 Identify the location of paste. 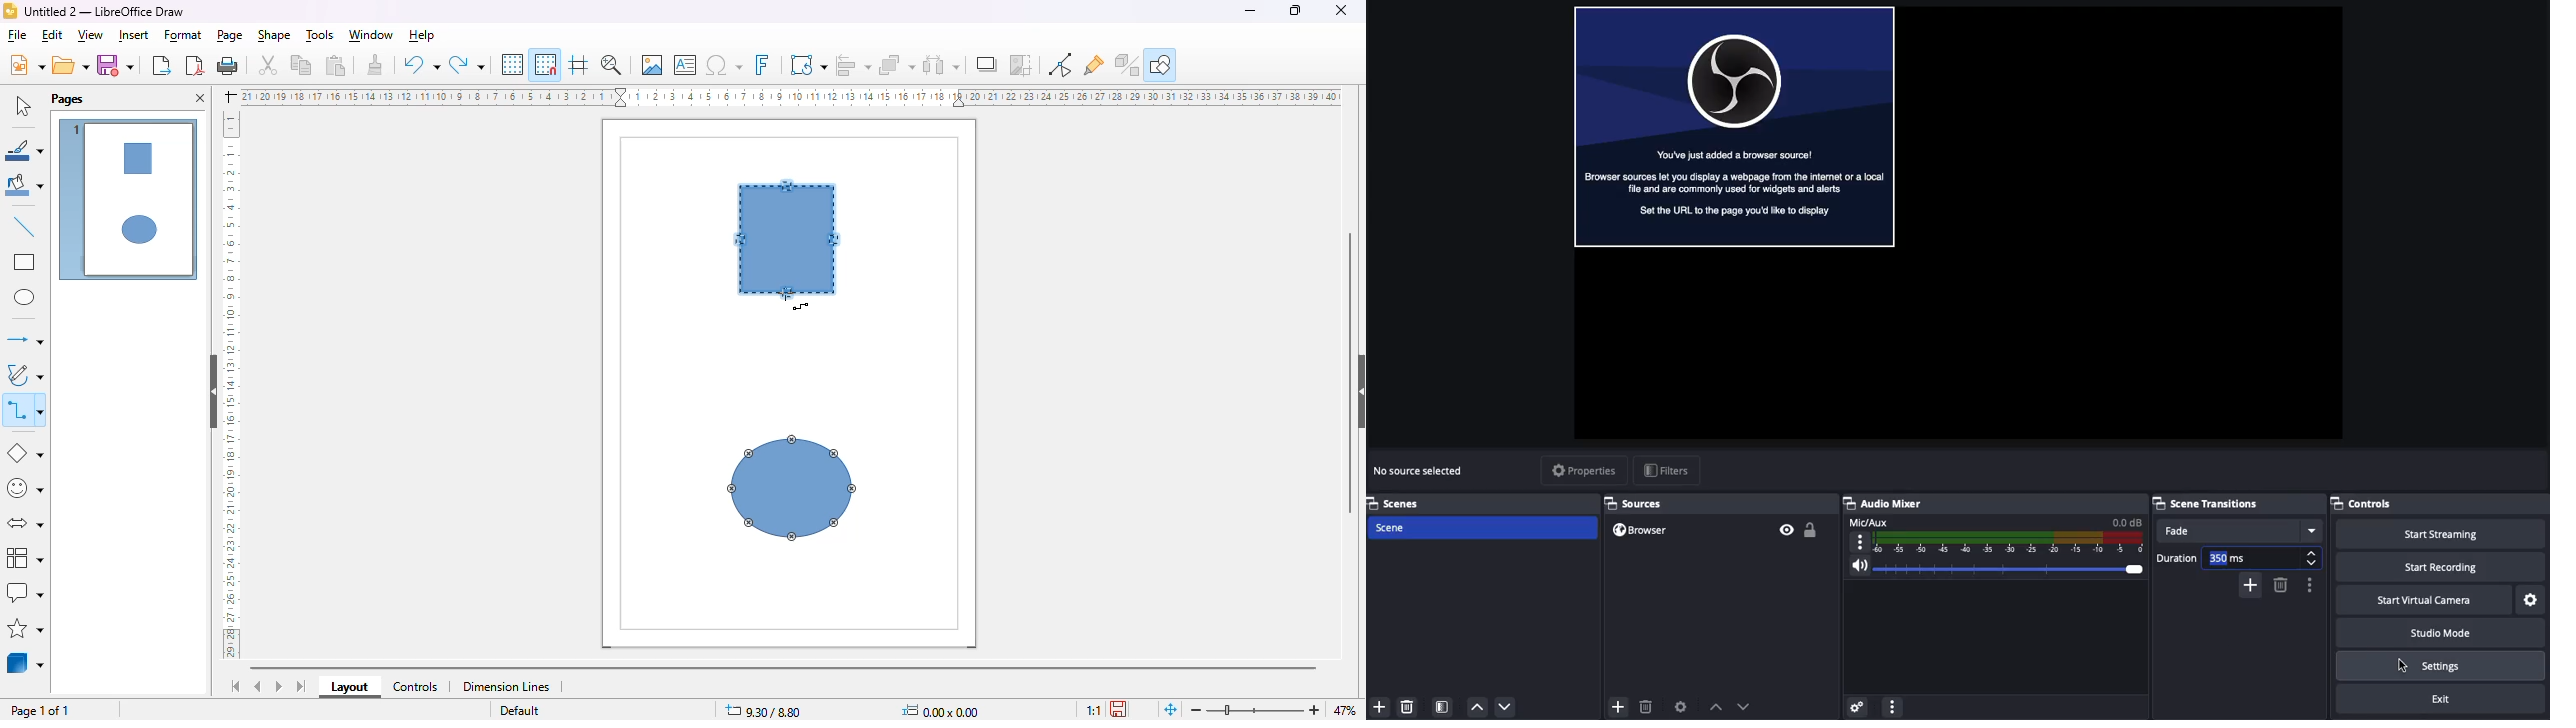
(336, 65).